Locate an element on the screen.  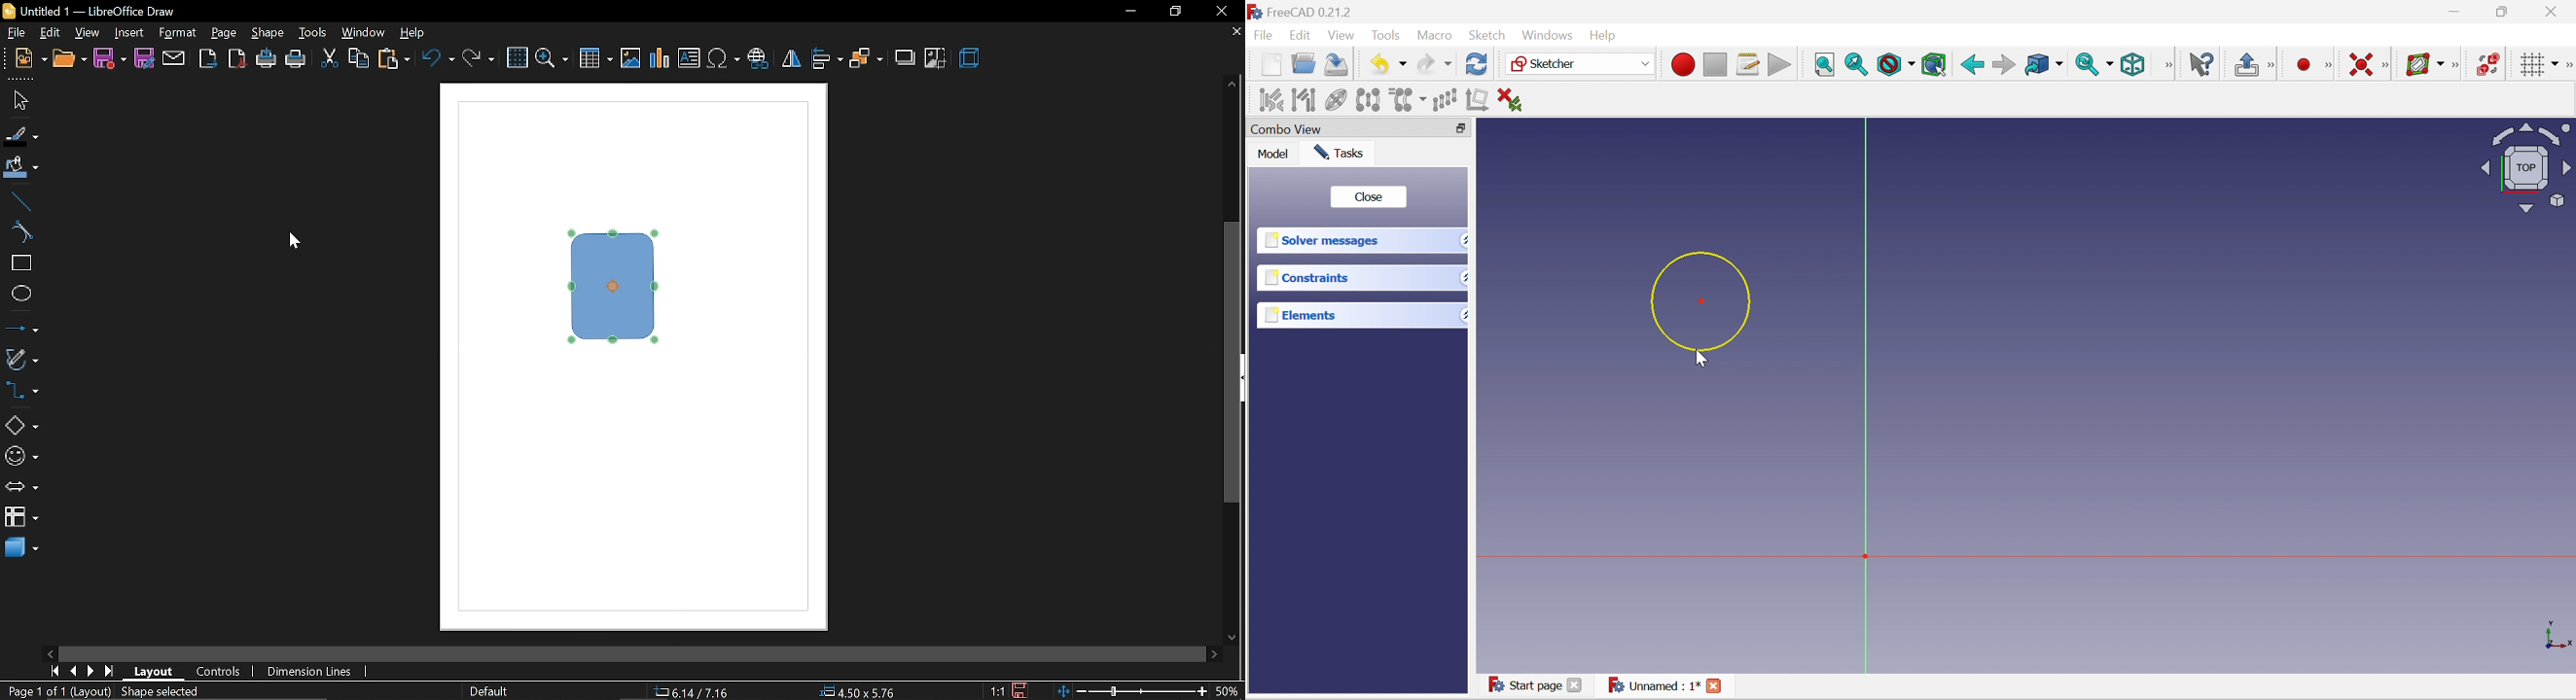
Rectangular array is located at coordinates (1444, 99).